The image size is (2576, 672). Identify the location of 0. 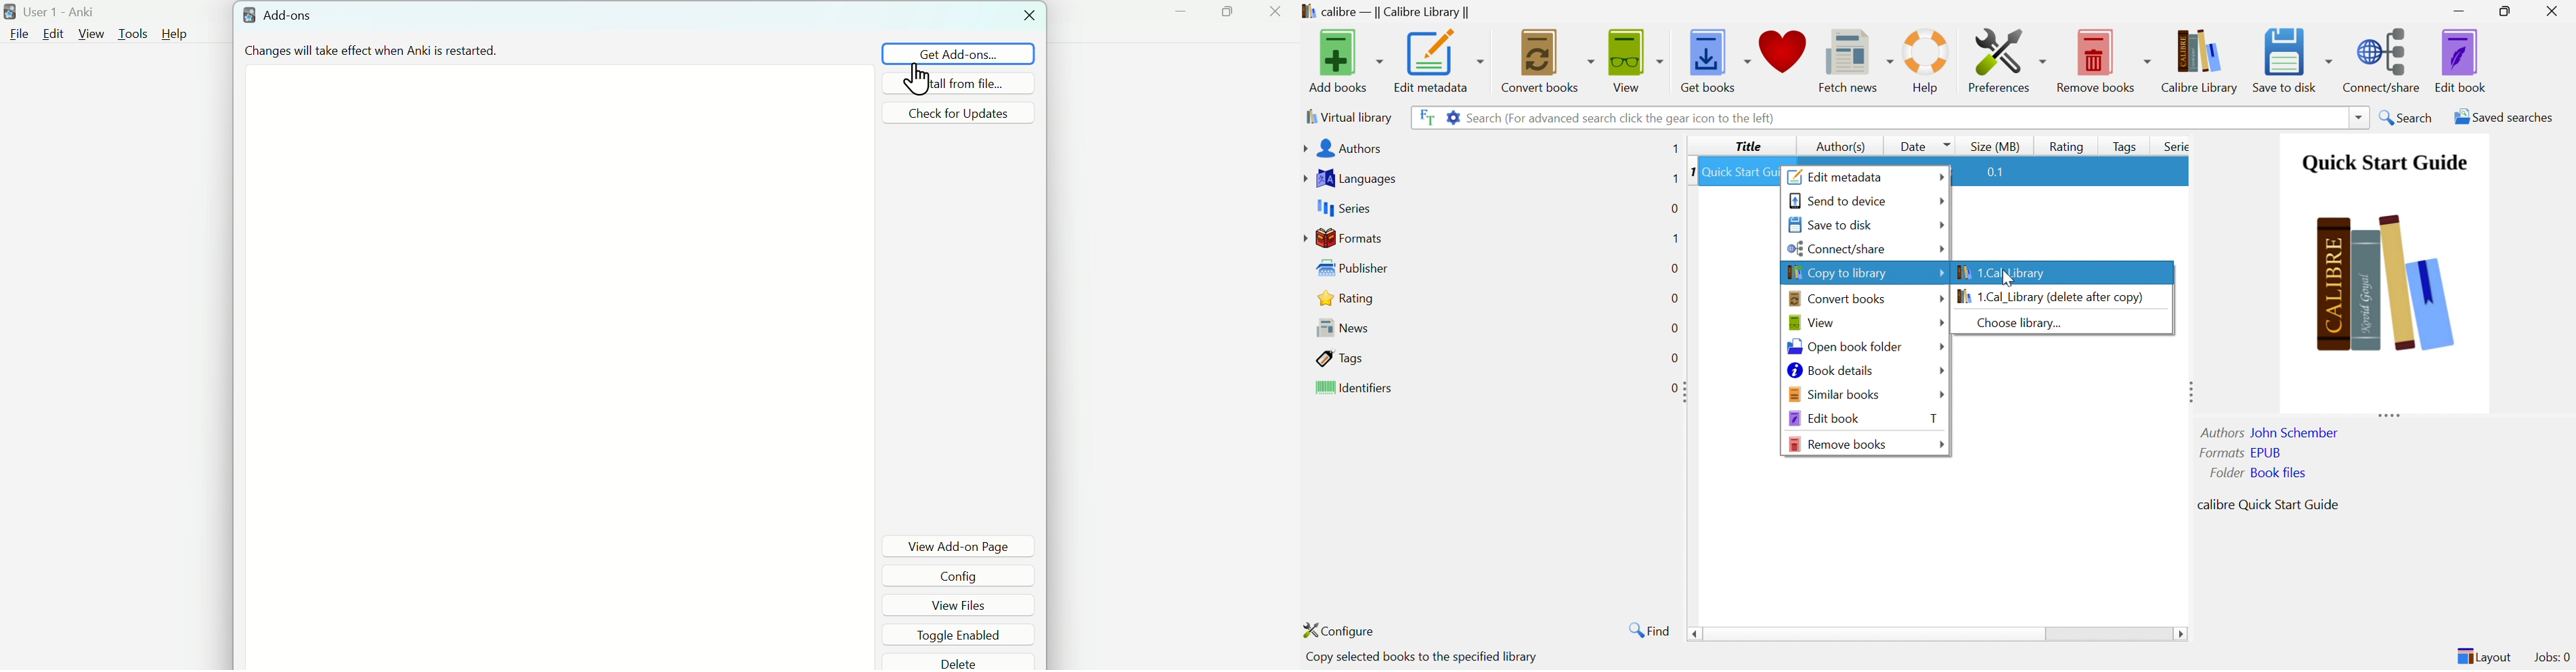
(1669, 388).